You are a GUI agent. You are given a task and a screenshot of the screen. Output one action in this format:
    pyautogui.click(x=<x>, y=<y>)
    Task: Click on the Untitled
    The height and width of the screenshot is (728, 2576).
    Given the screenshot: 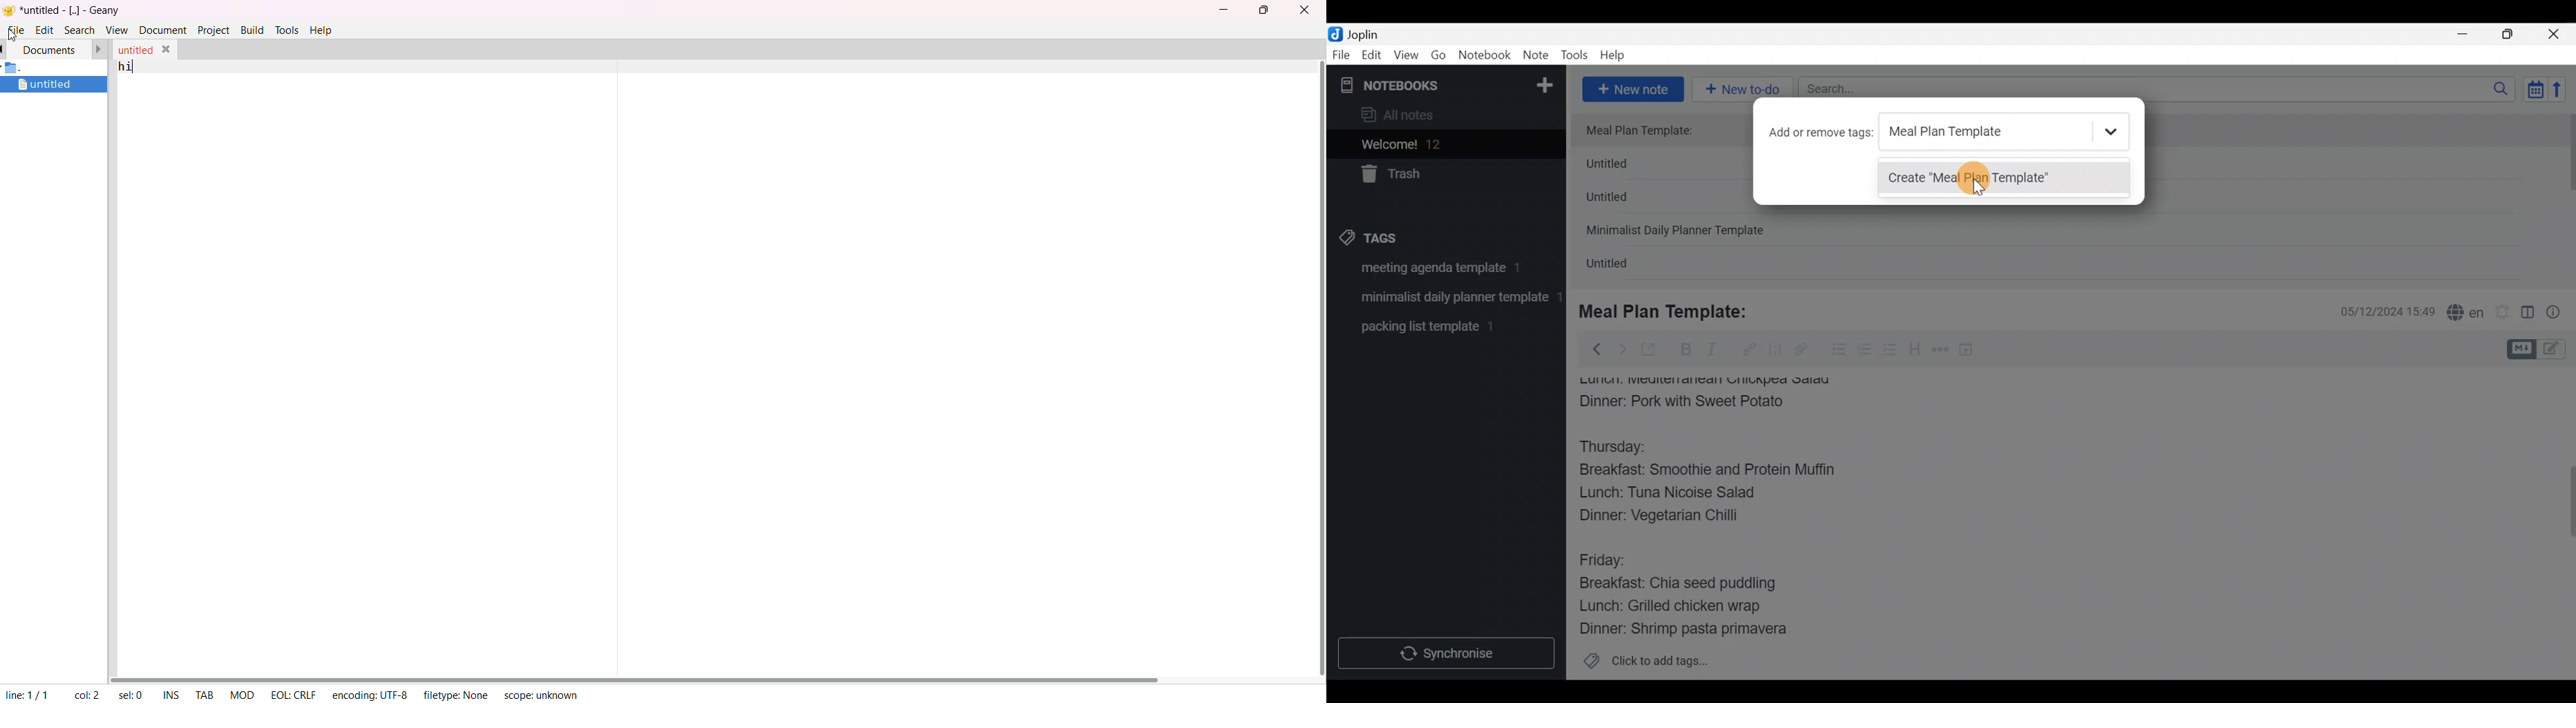 What is the action you would take?
    pyautogui.click(x=1628, y=167)
    